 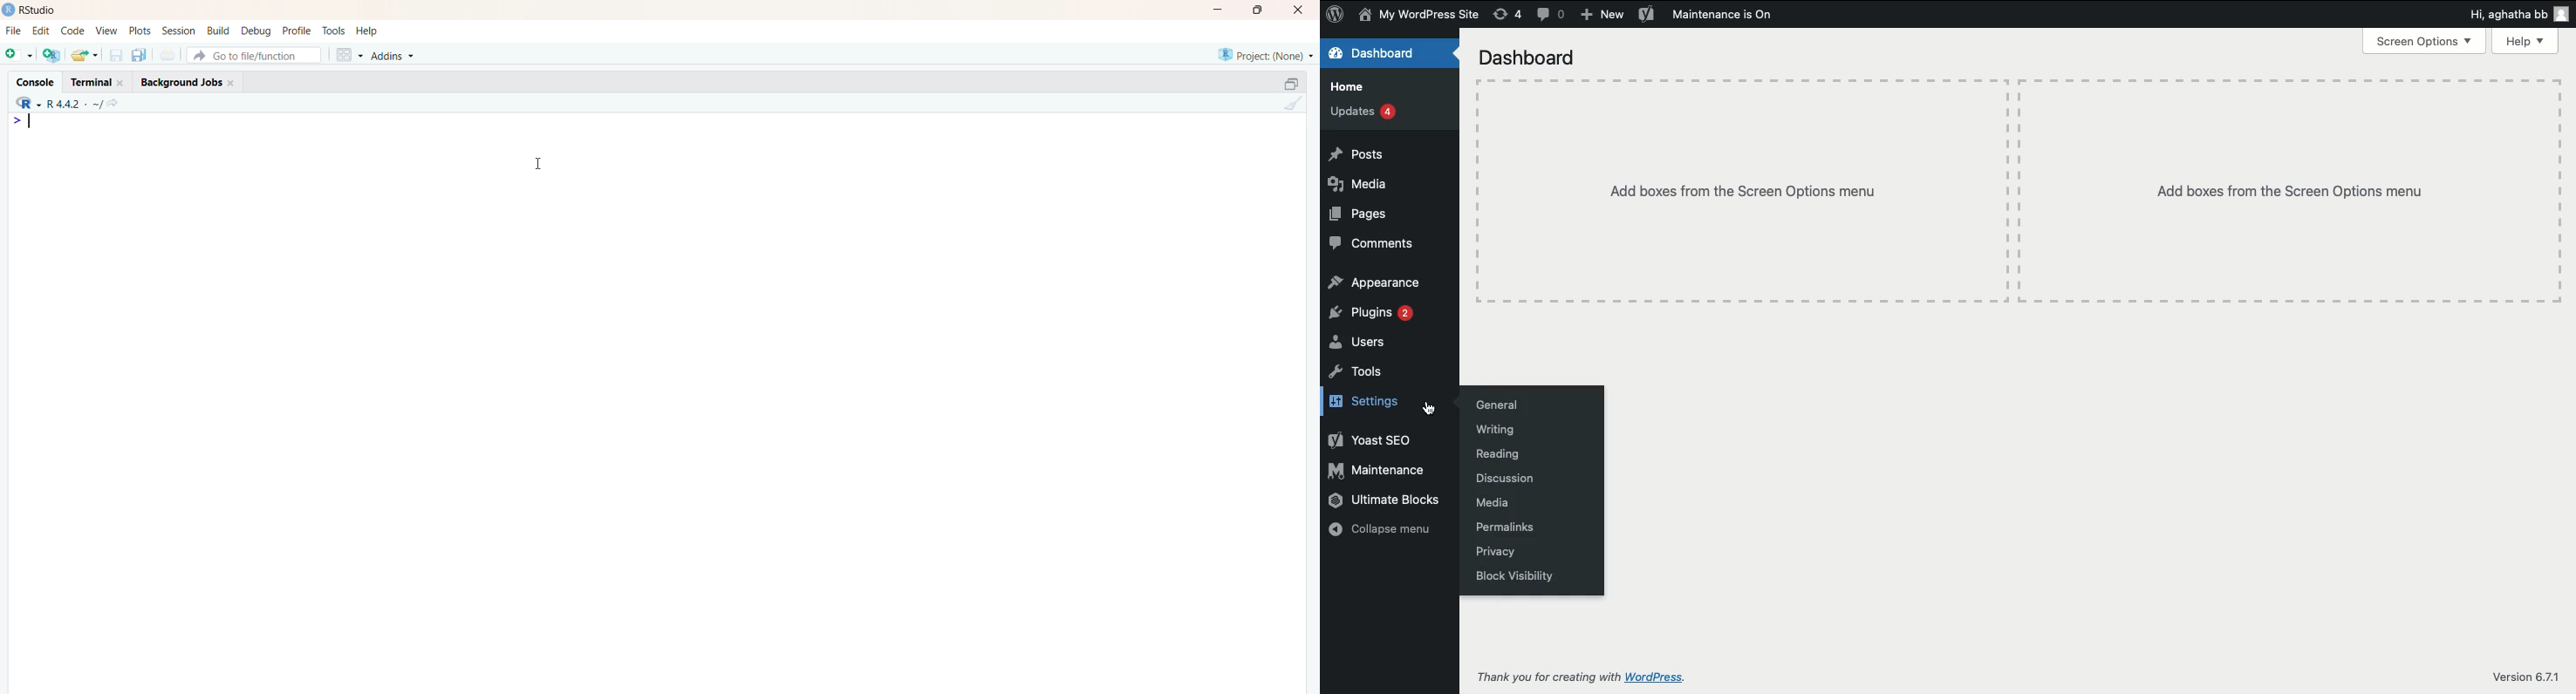 I want to click on users, so click(x=1365, y=342).